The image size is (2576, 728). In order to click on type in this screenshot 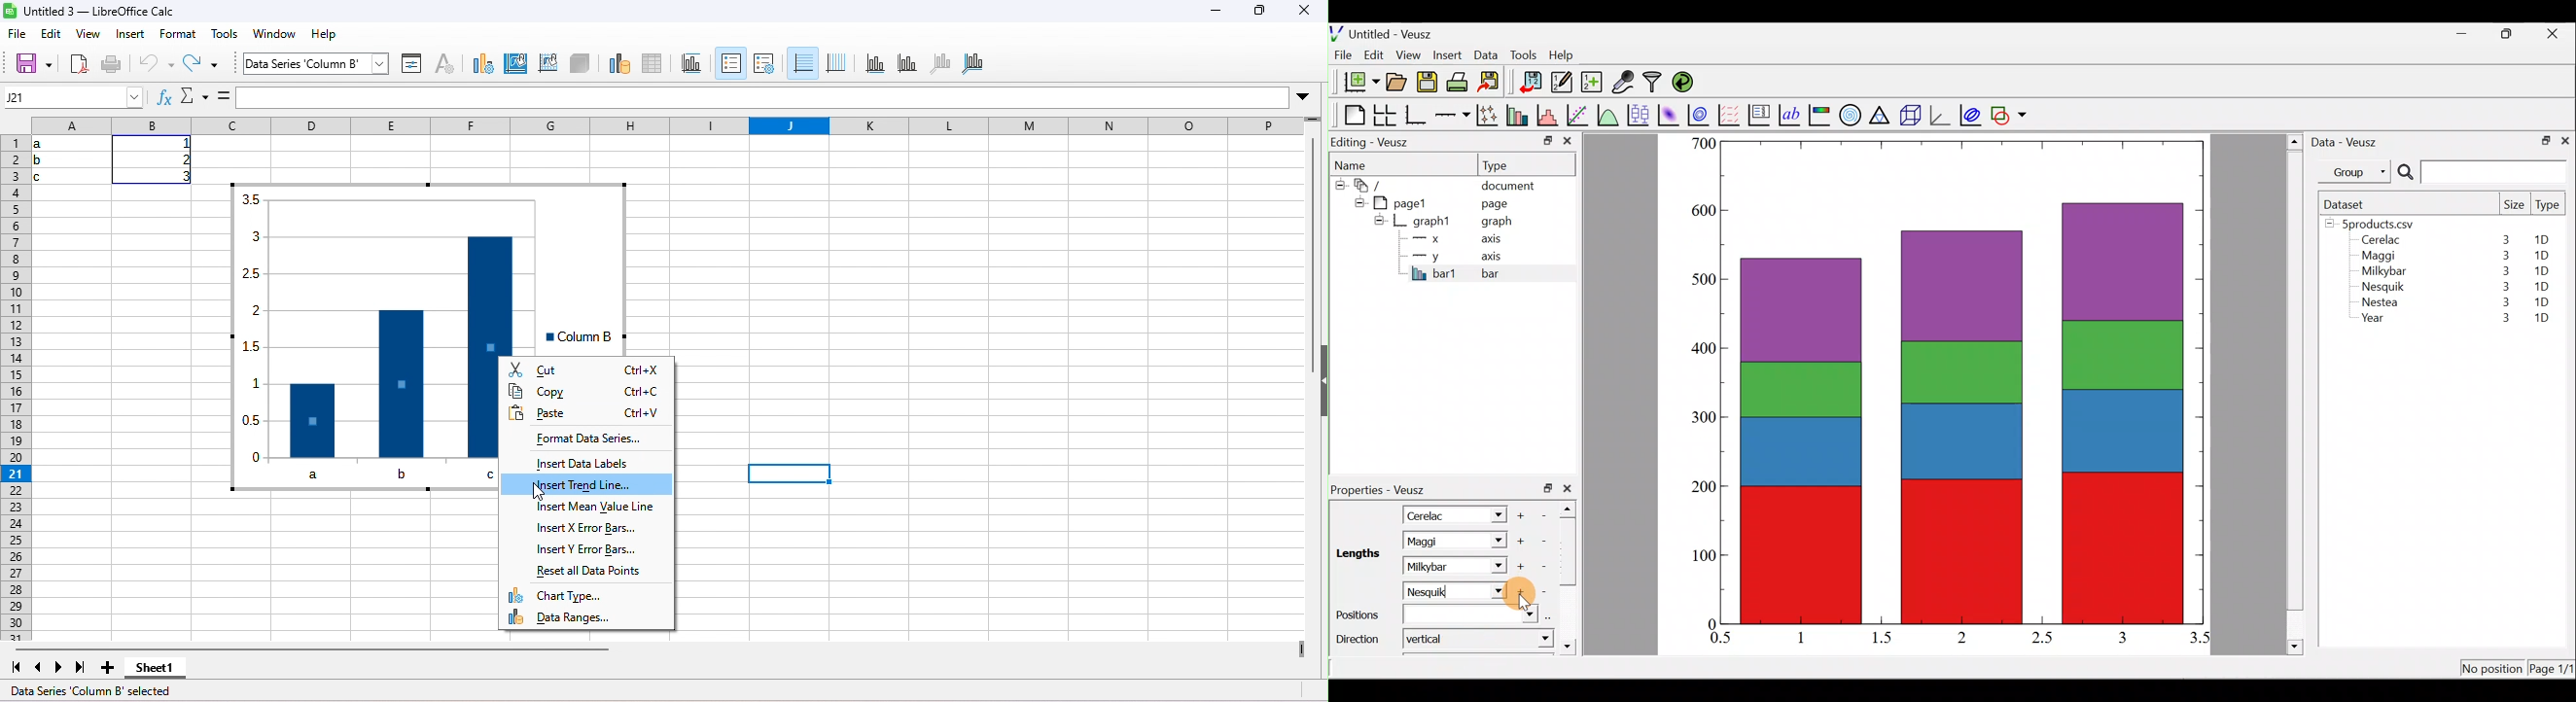, I will do `click(485, 67)`.